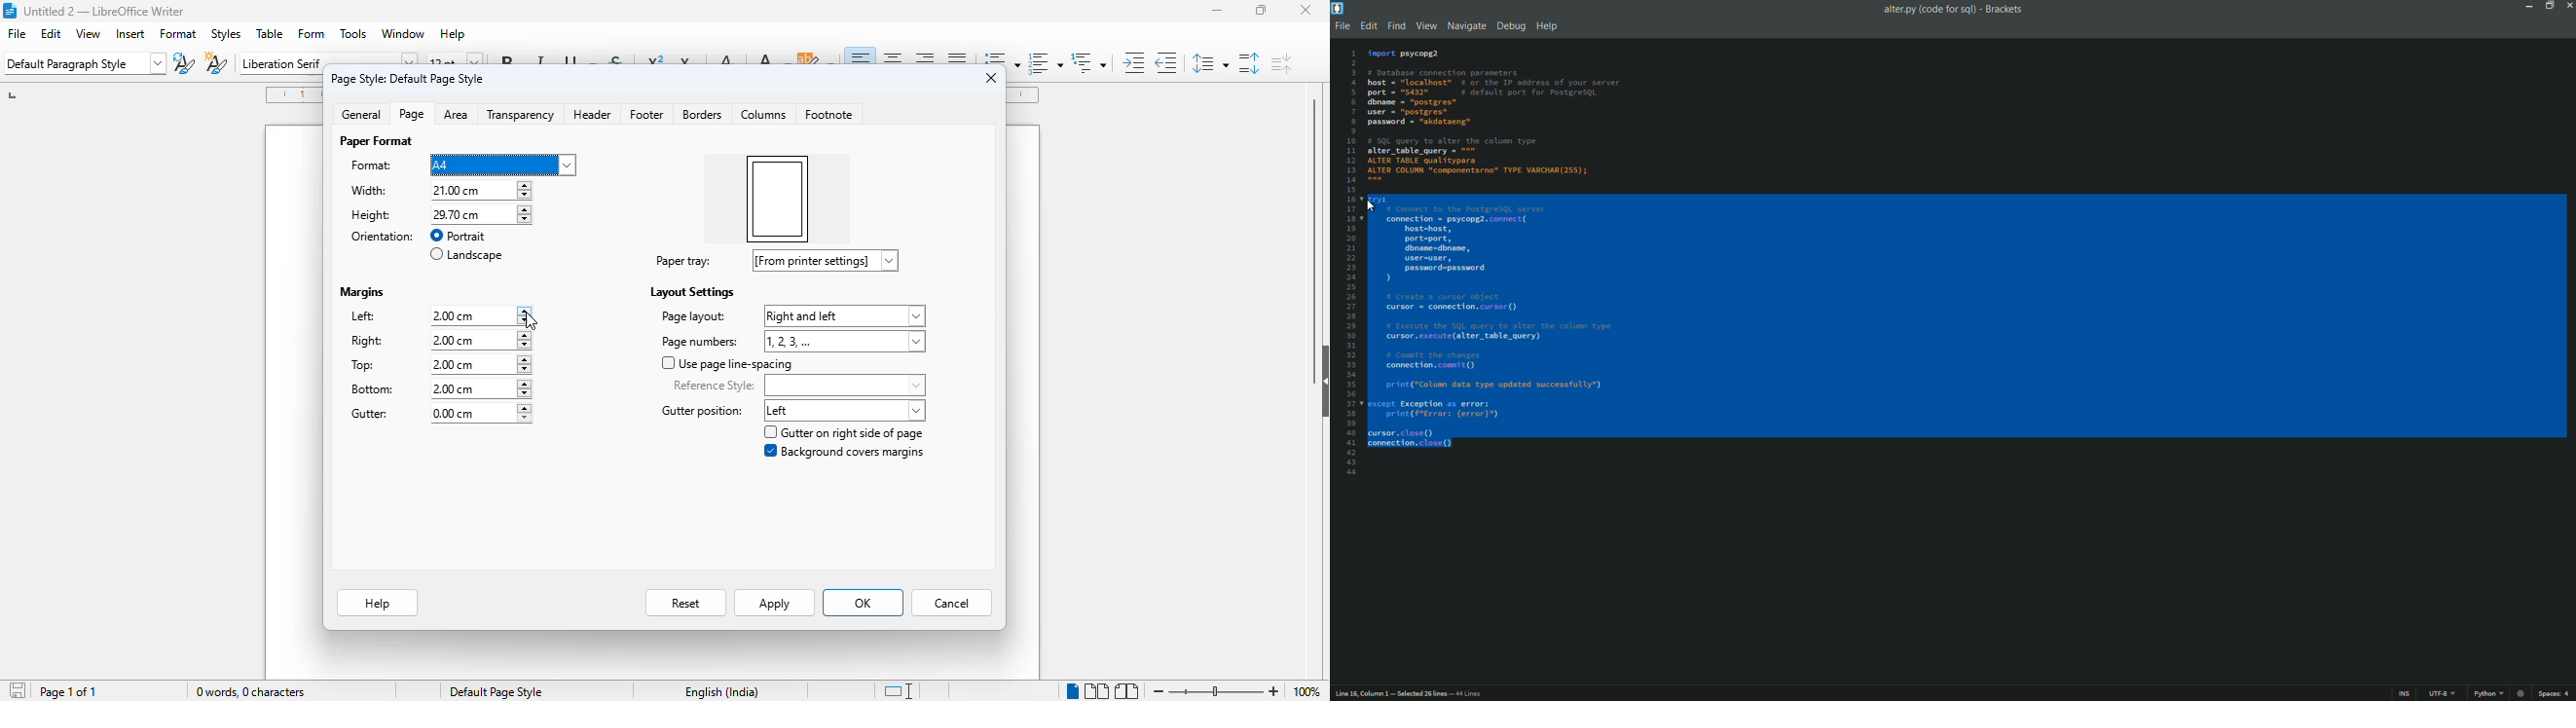 Image resolution: width=2576 pixels, height=728 pixels. Describe the element at coordinates (1306, 692) in the screenshot. I see `zoom factor` at that location.